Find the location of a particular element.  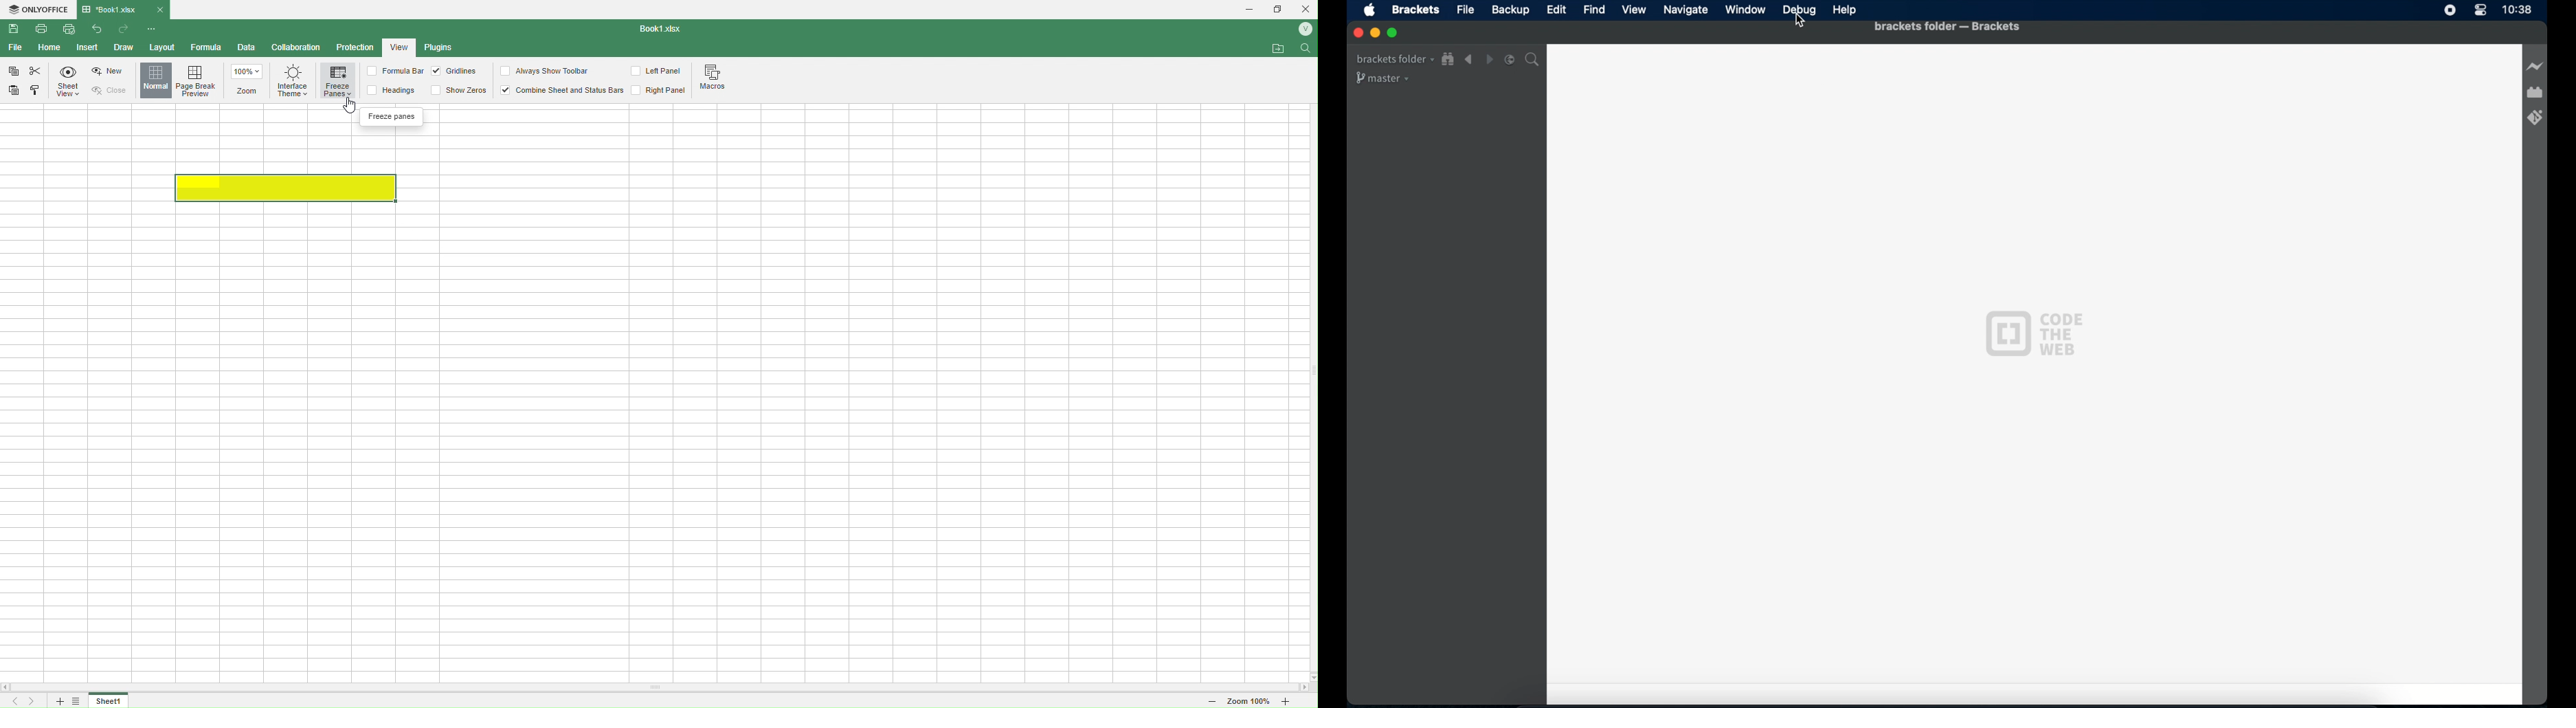

master drop-down is located at coordinates (1383, 78).